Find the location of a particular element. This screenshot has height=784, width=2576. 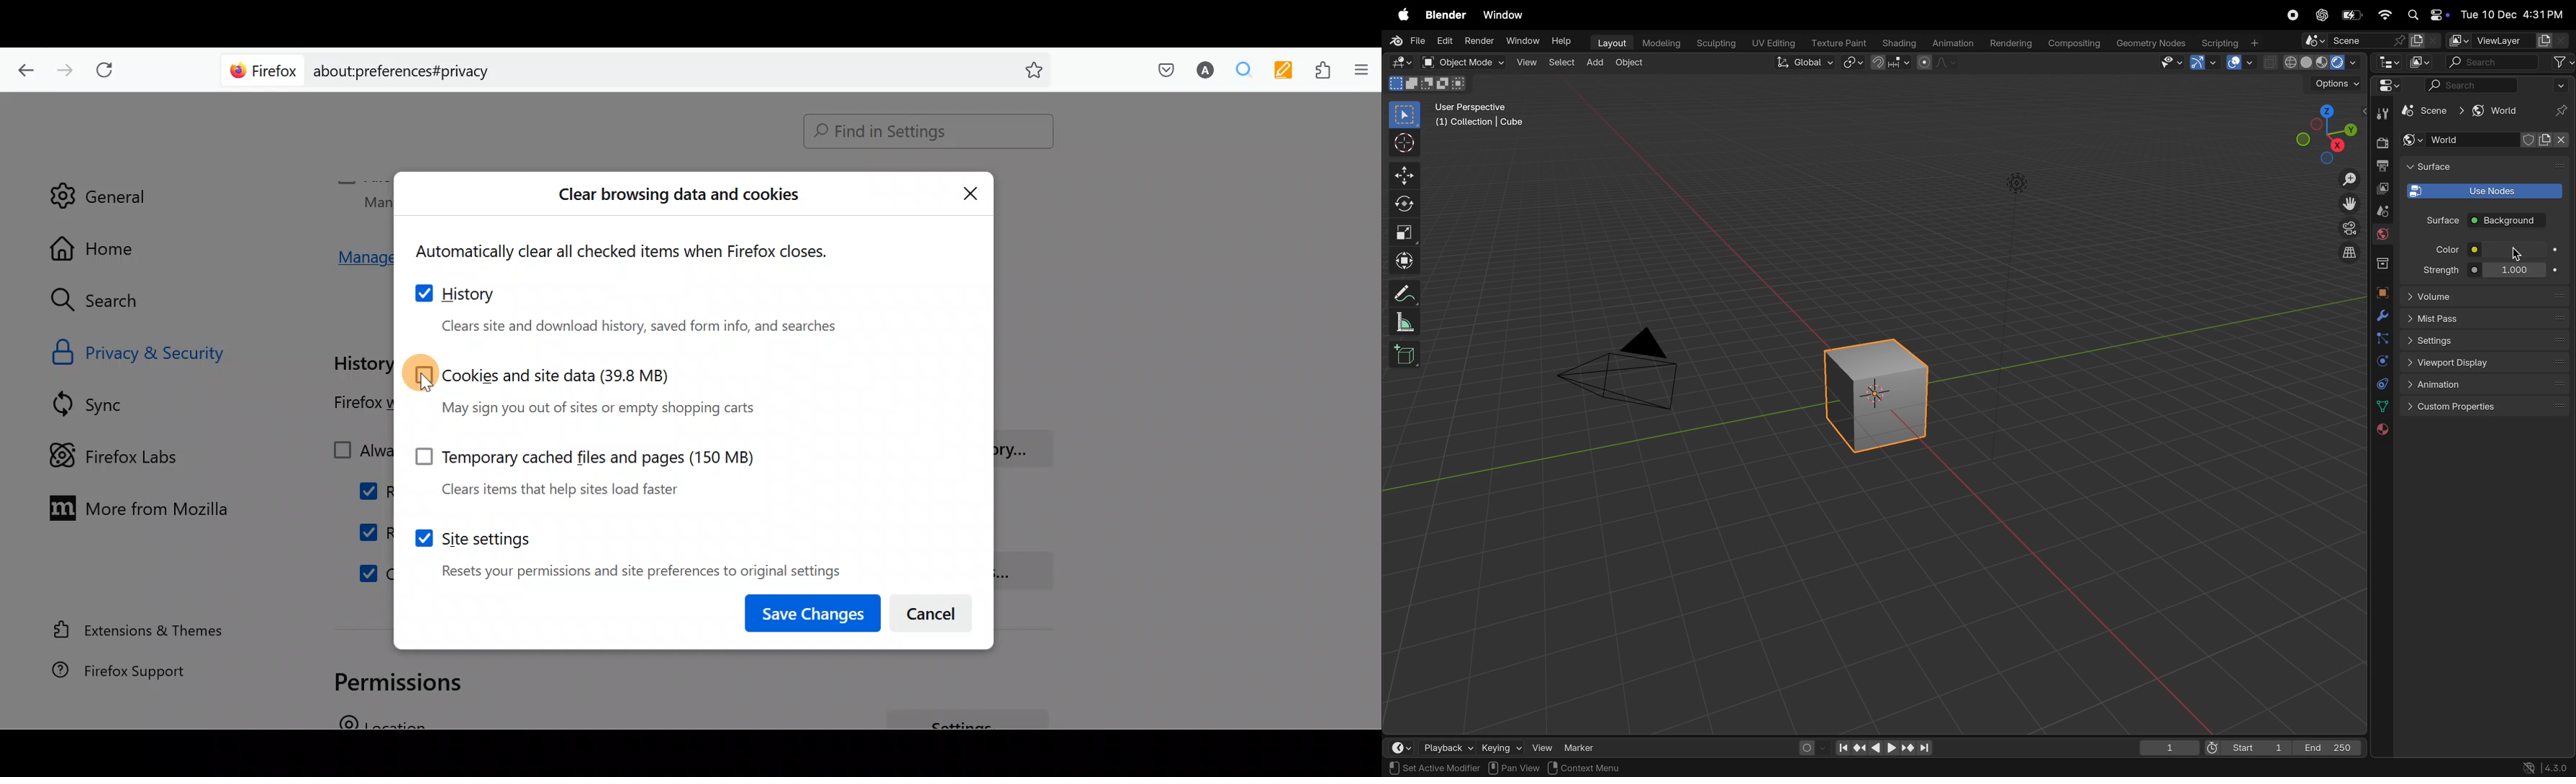

pin is located at coordinates (2562, 111).